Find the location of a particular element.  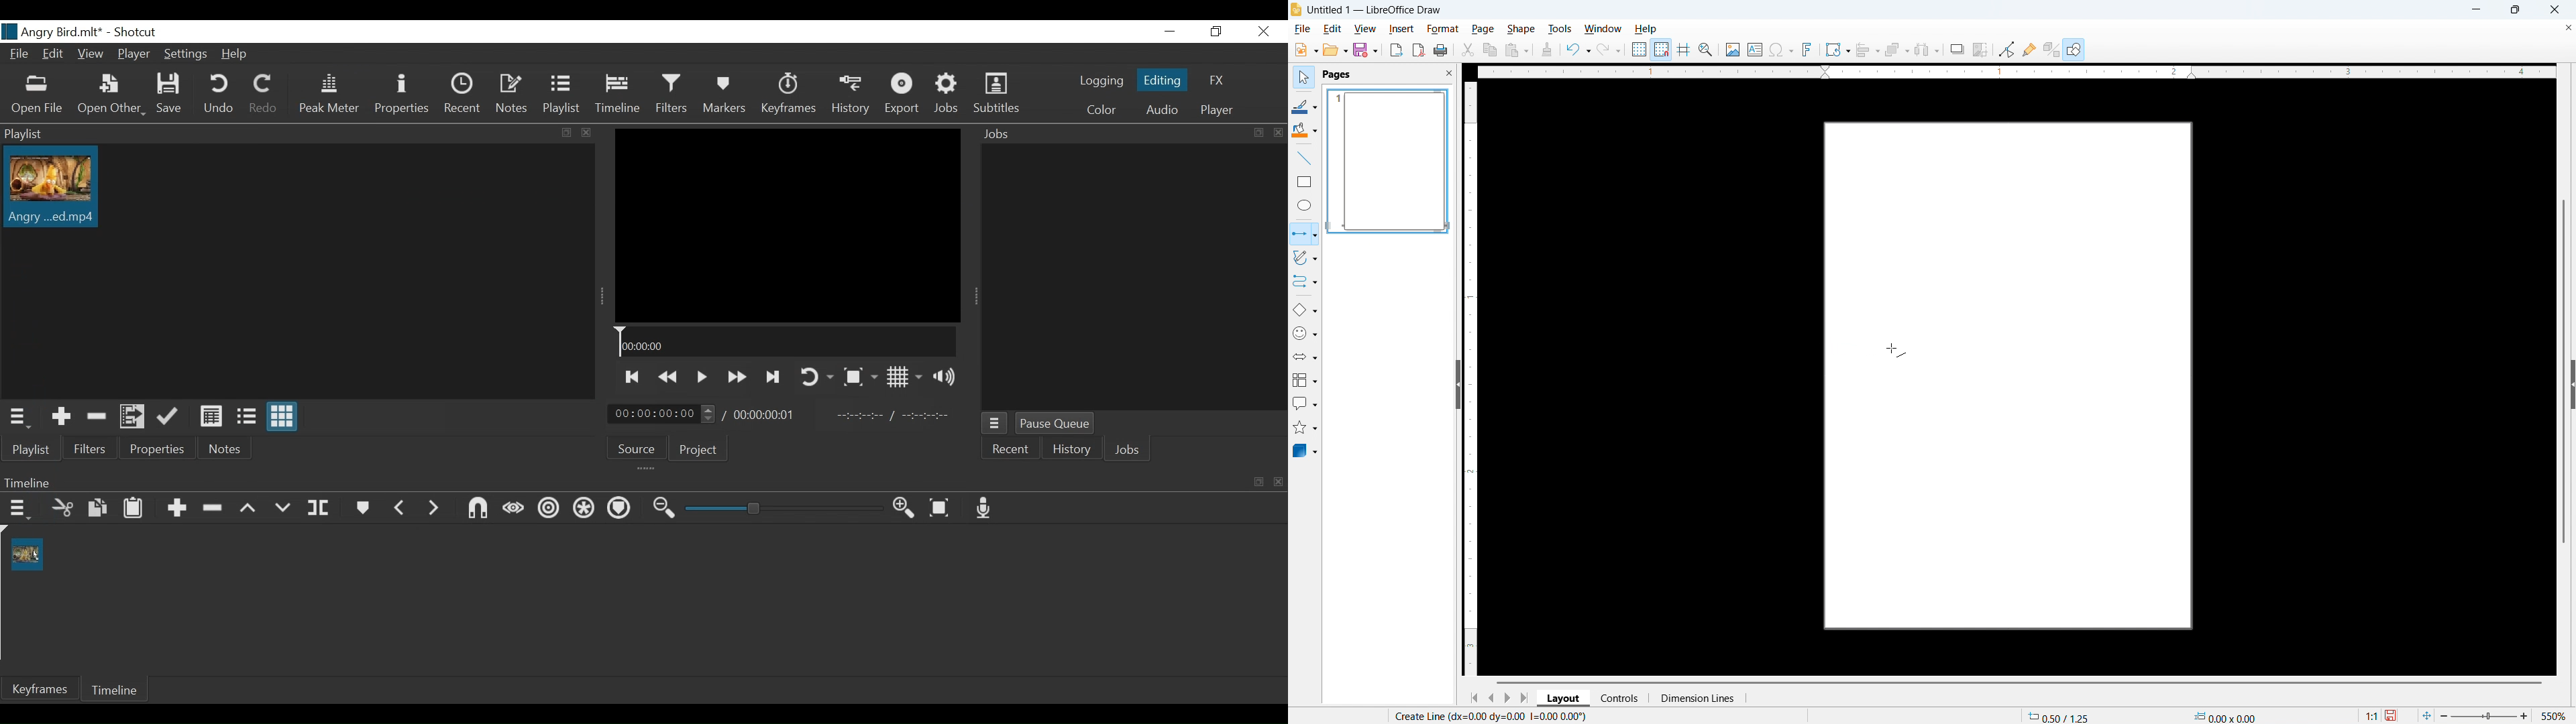

Filters is located at coordinates (672, 94).